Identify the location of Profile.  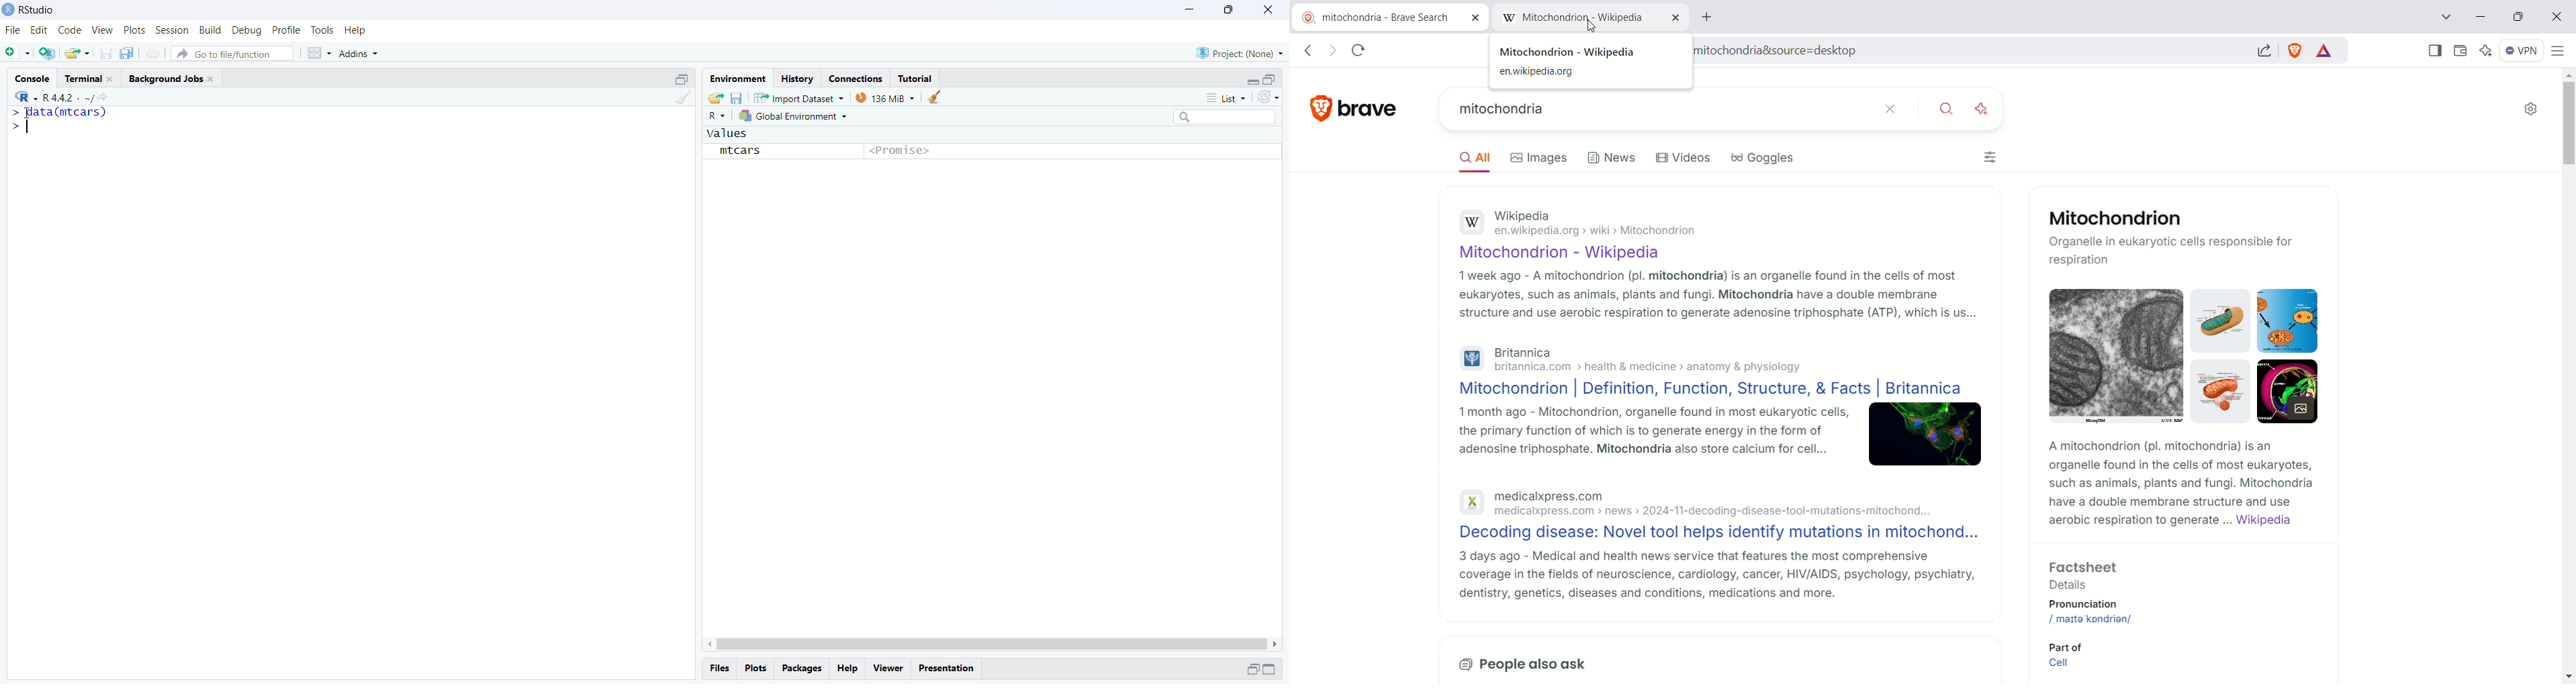
(287, 30).